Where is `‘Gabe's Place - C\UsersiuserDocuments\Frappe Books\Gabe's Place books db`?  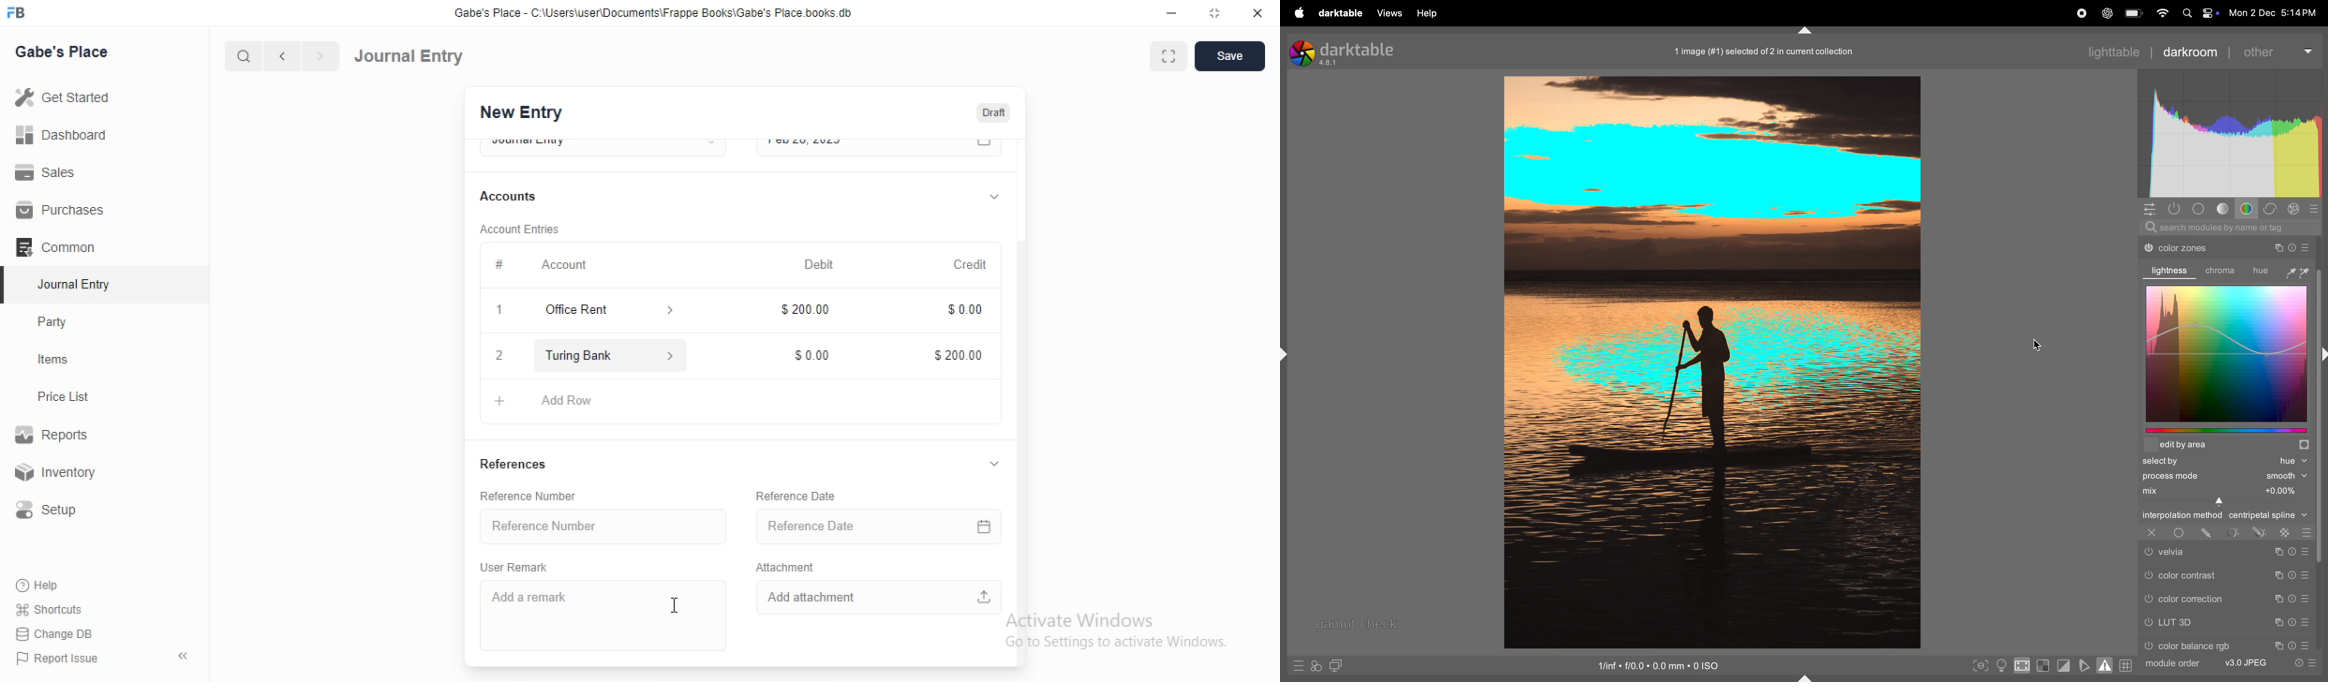
‘Gabe's Place - C\UsersiuserDocuments\Frappe Books\Gabe's Place books db is located at coordinates (669, 12).